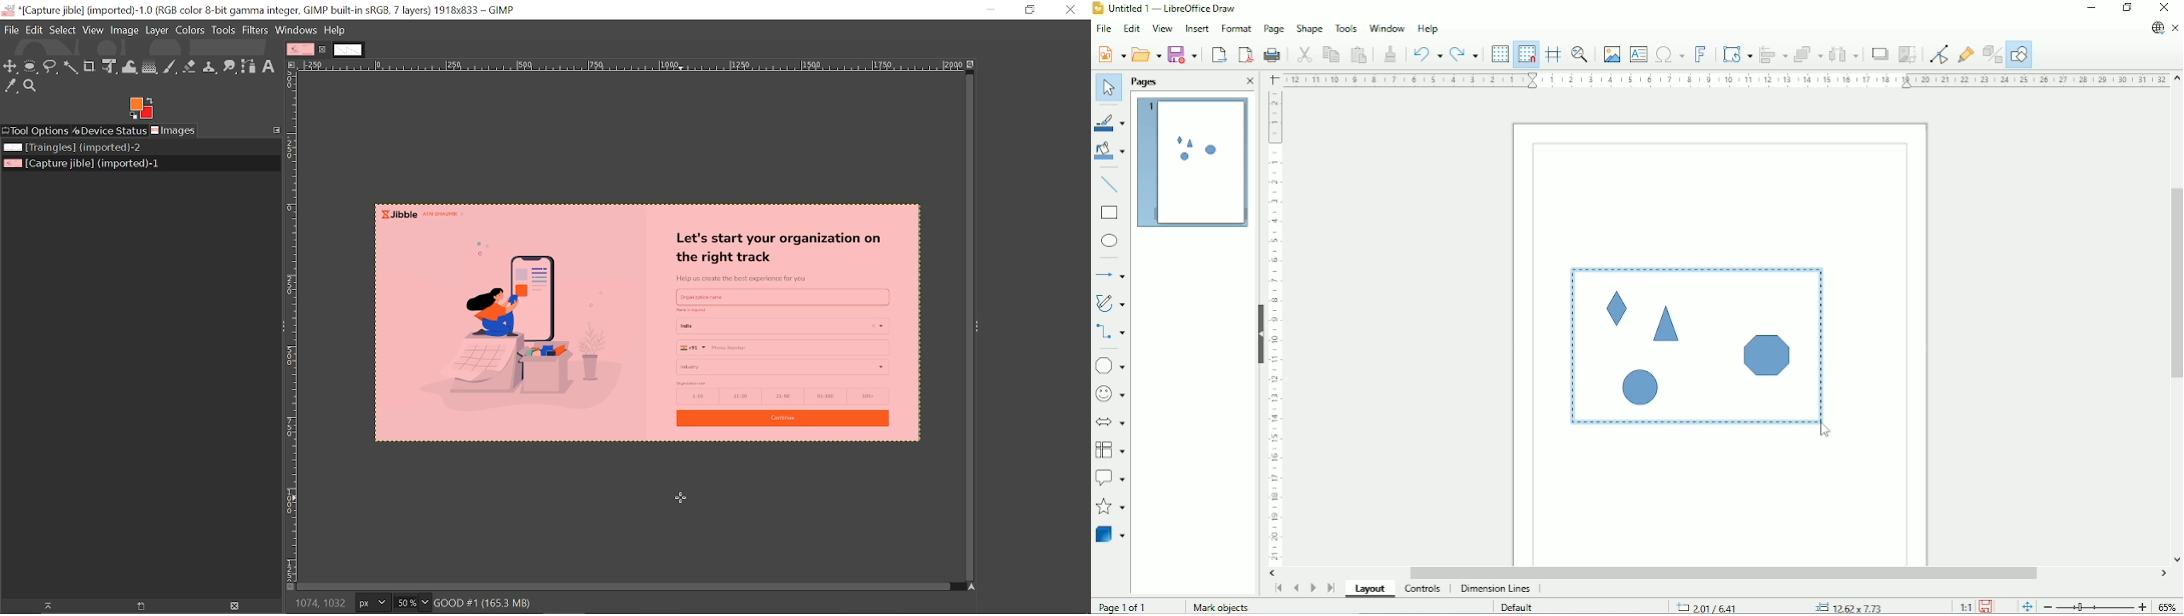  I want to click on Curves and polygons, so click(1111, 303).